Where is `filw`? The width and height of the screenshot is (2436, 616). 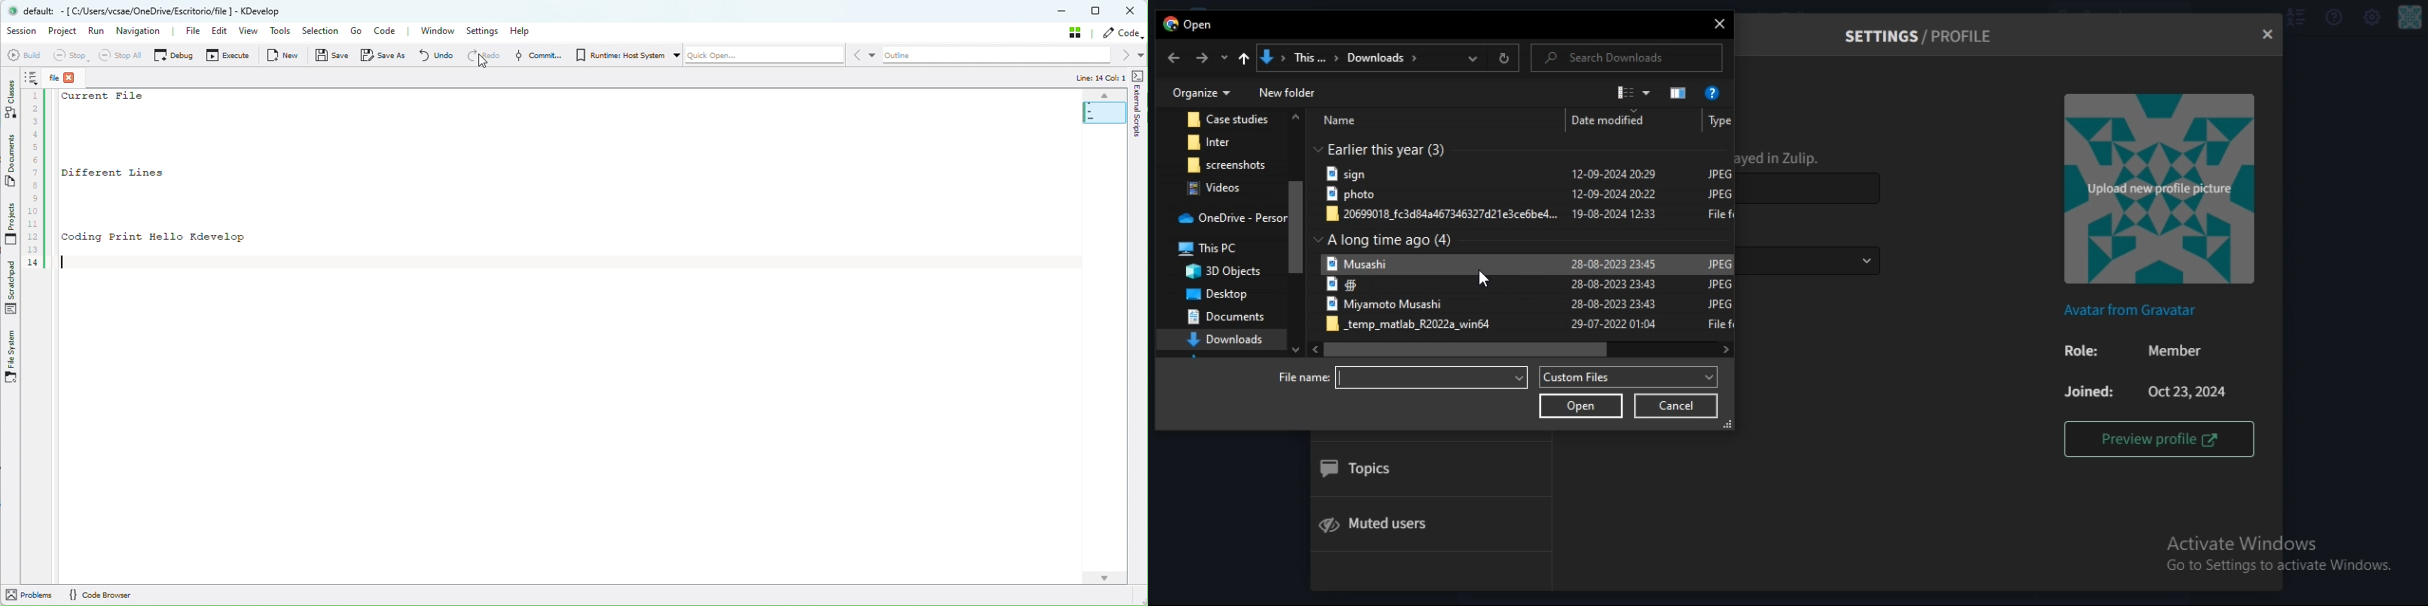 filw is located at coordinates (1529, 174).